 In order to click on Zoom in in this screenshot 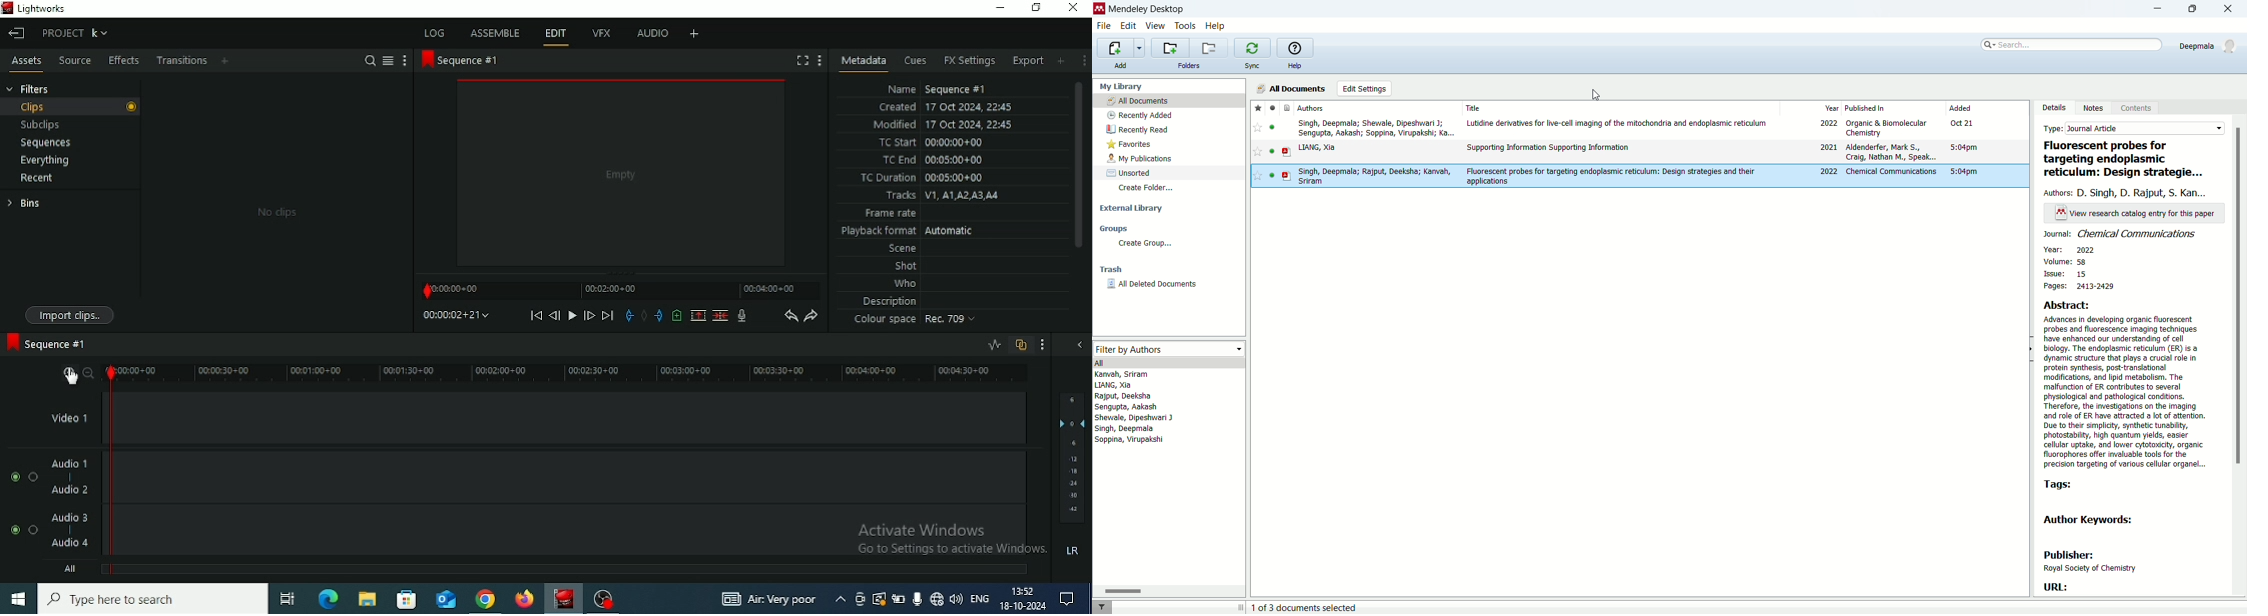, I will do `click(67, 374)`.